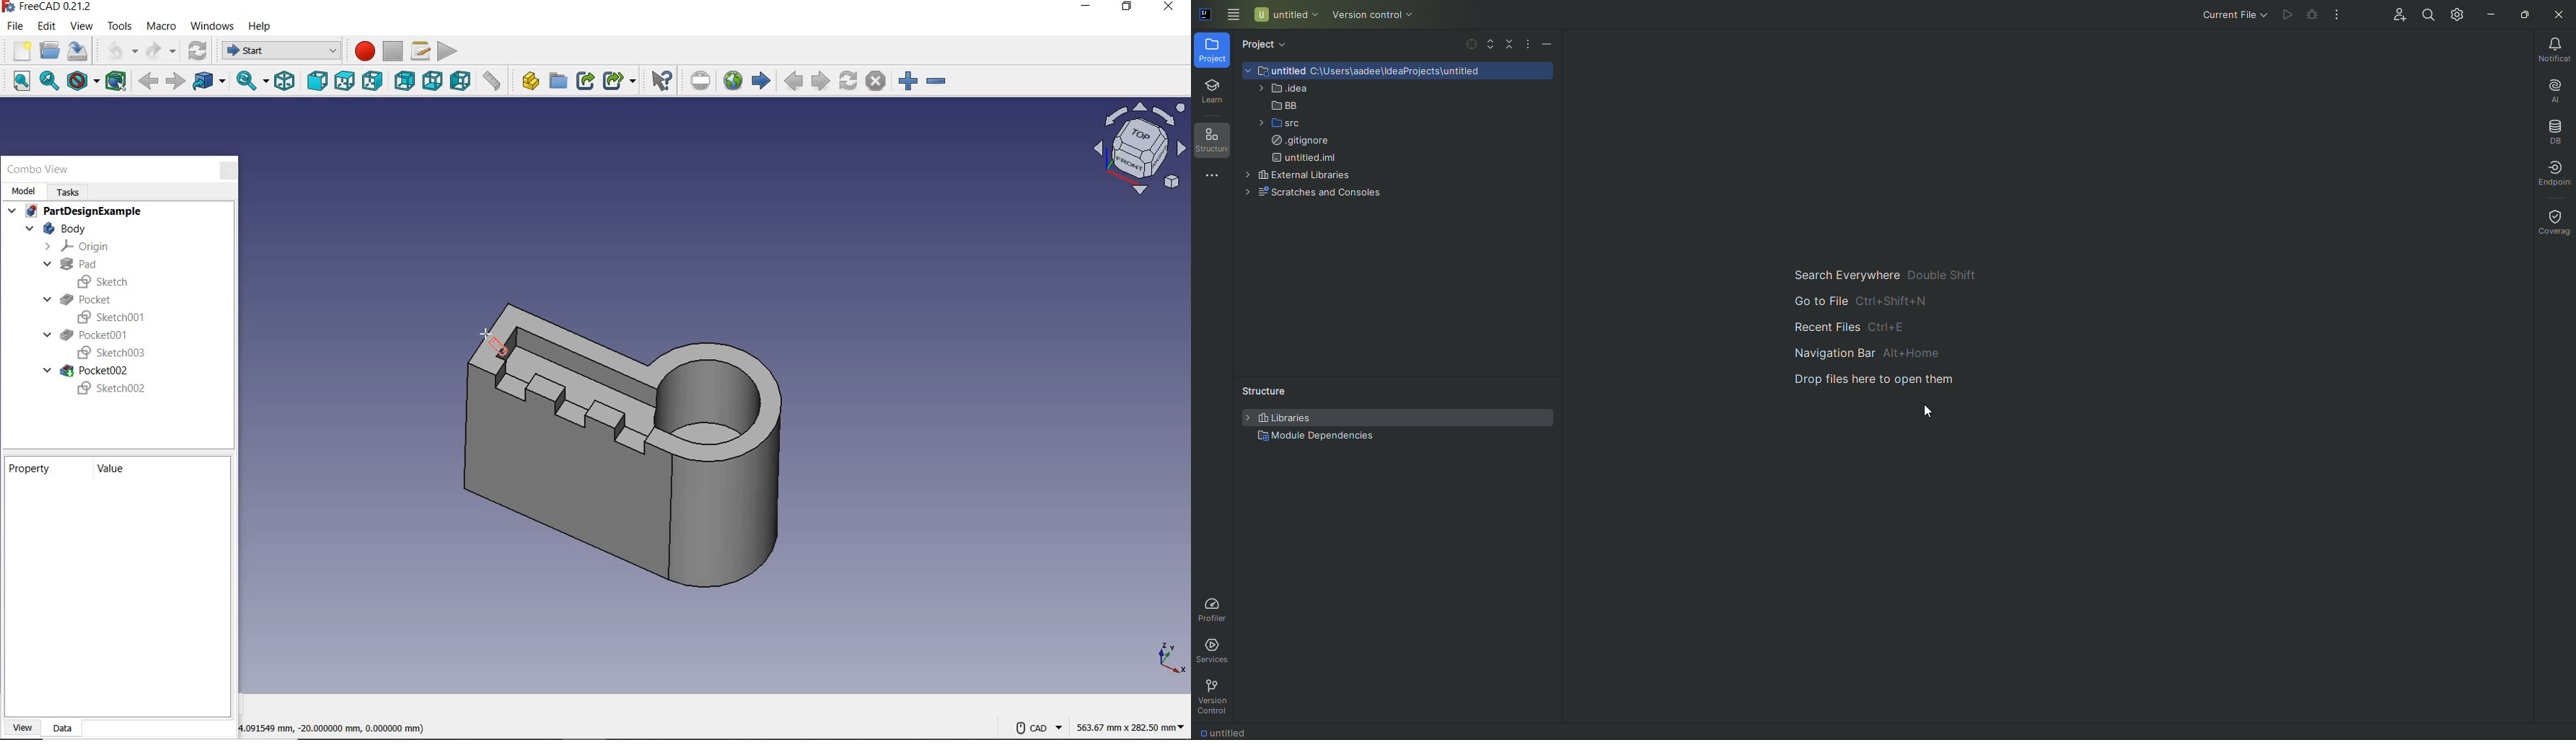  I want to click on close, so click(1172, 9).